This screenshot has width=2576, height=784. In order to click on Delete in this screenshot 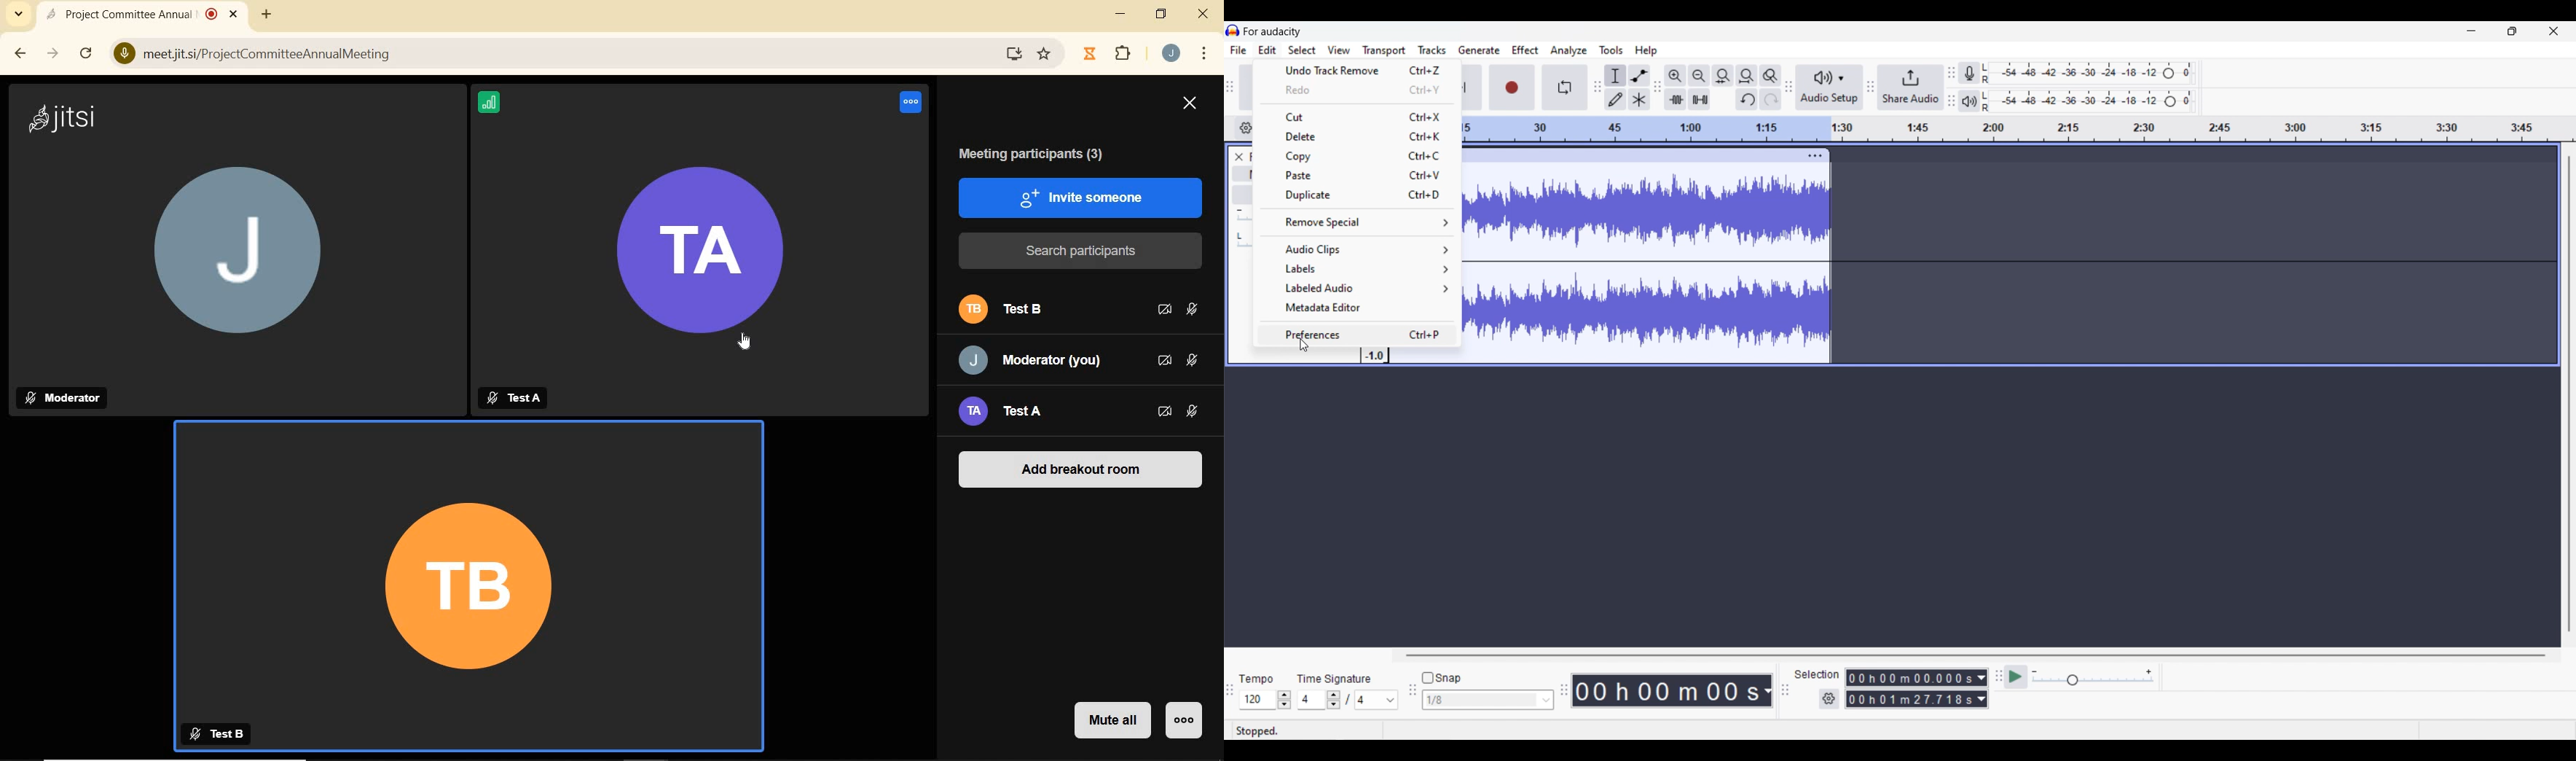, I will do `click(1361, 137)`.